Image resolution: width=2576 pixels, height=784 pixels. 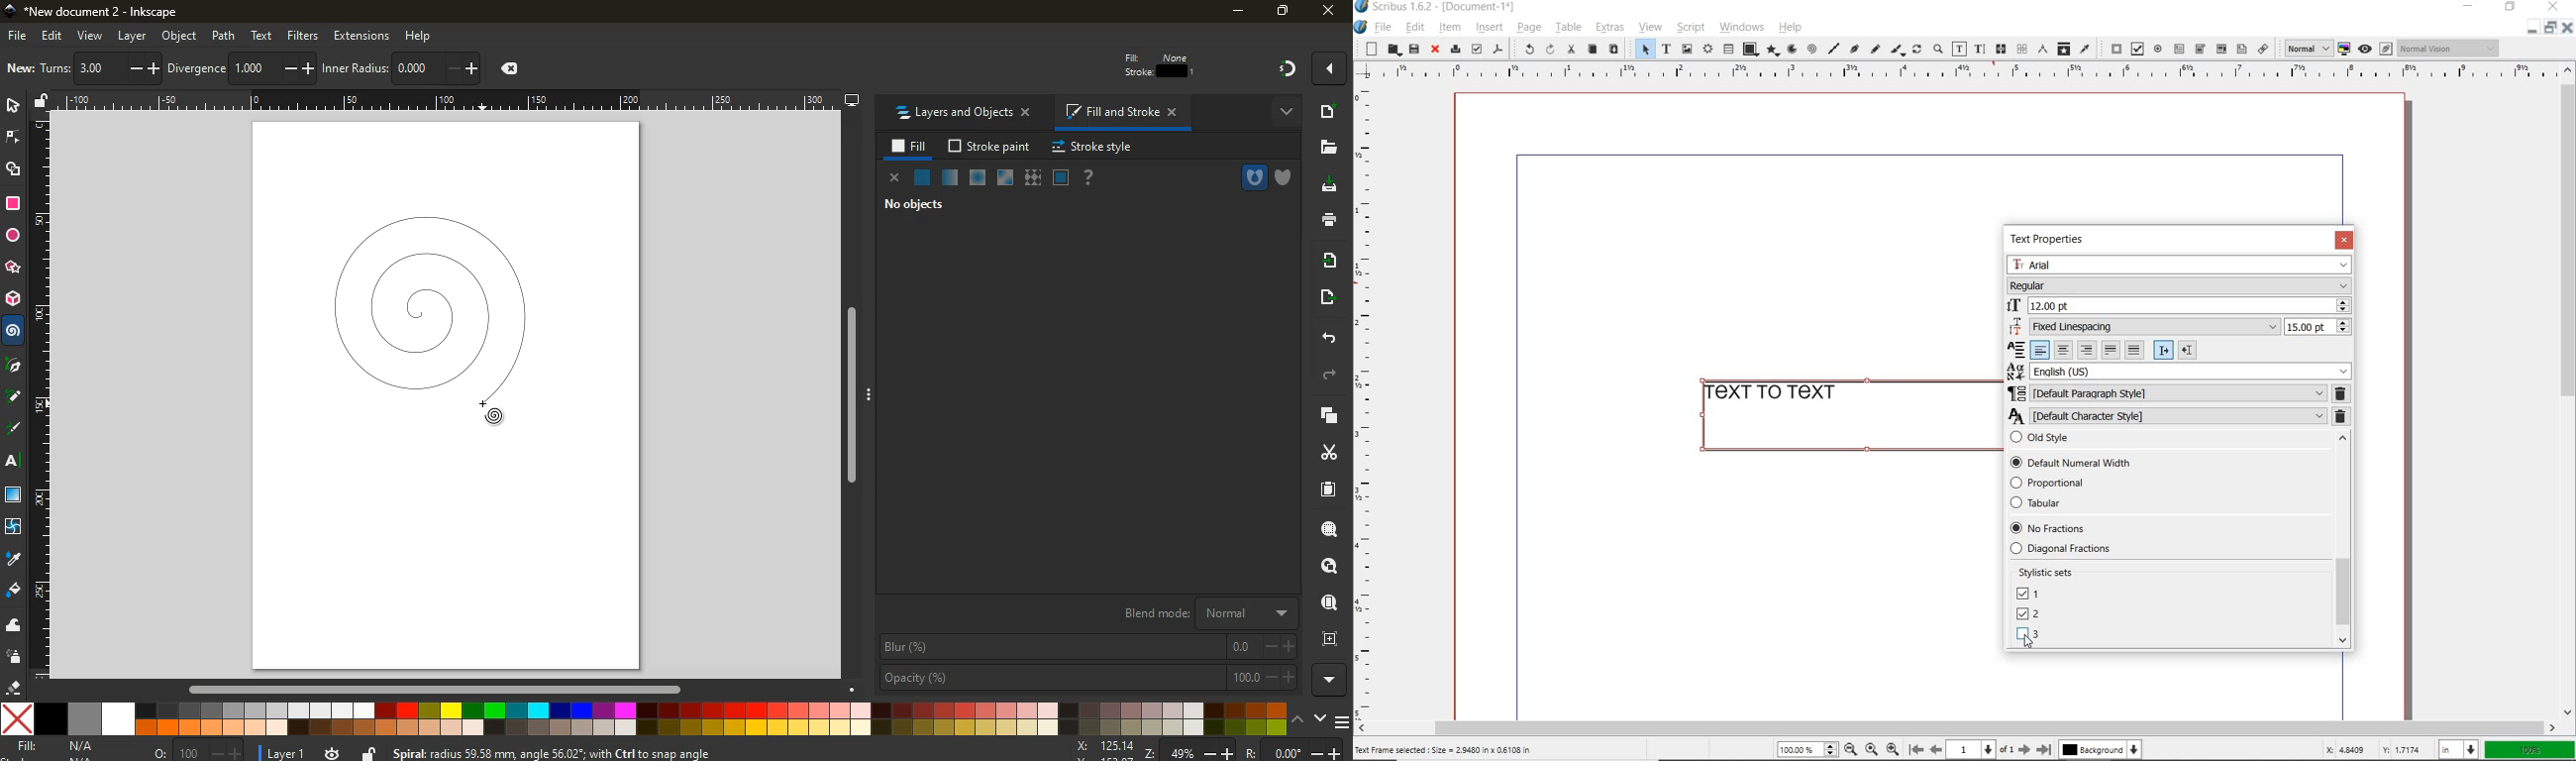 What do you see at coordinates (1665, 50) in the screenshot?
I see `text frame` at bounding box center [1665, 50].